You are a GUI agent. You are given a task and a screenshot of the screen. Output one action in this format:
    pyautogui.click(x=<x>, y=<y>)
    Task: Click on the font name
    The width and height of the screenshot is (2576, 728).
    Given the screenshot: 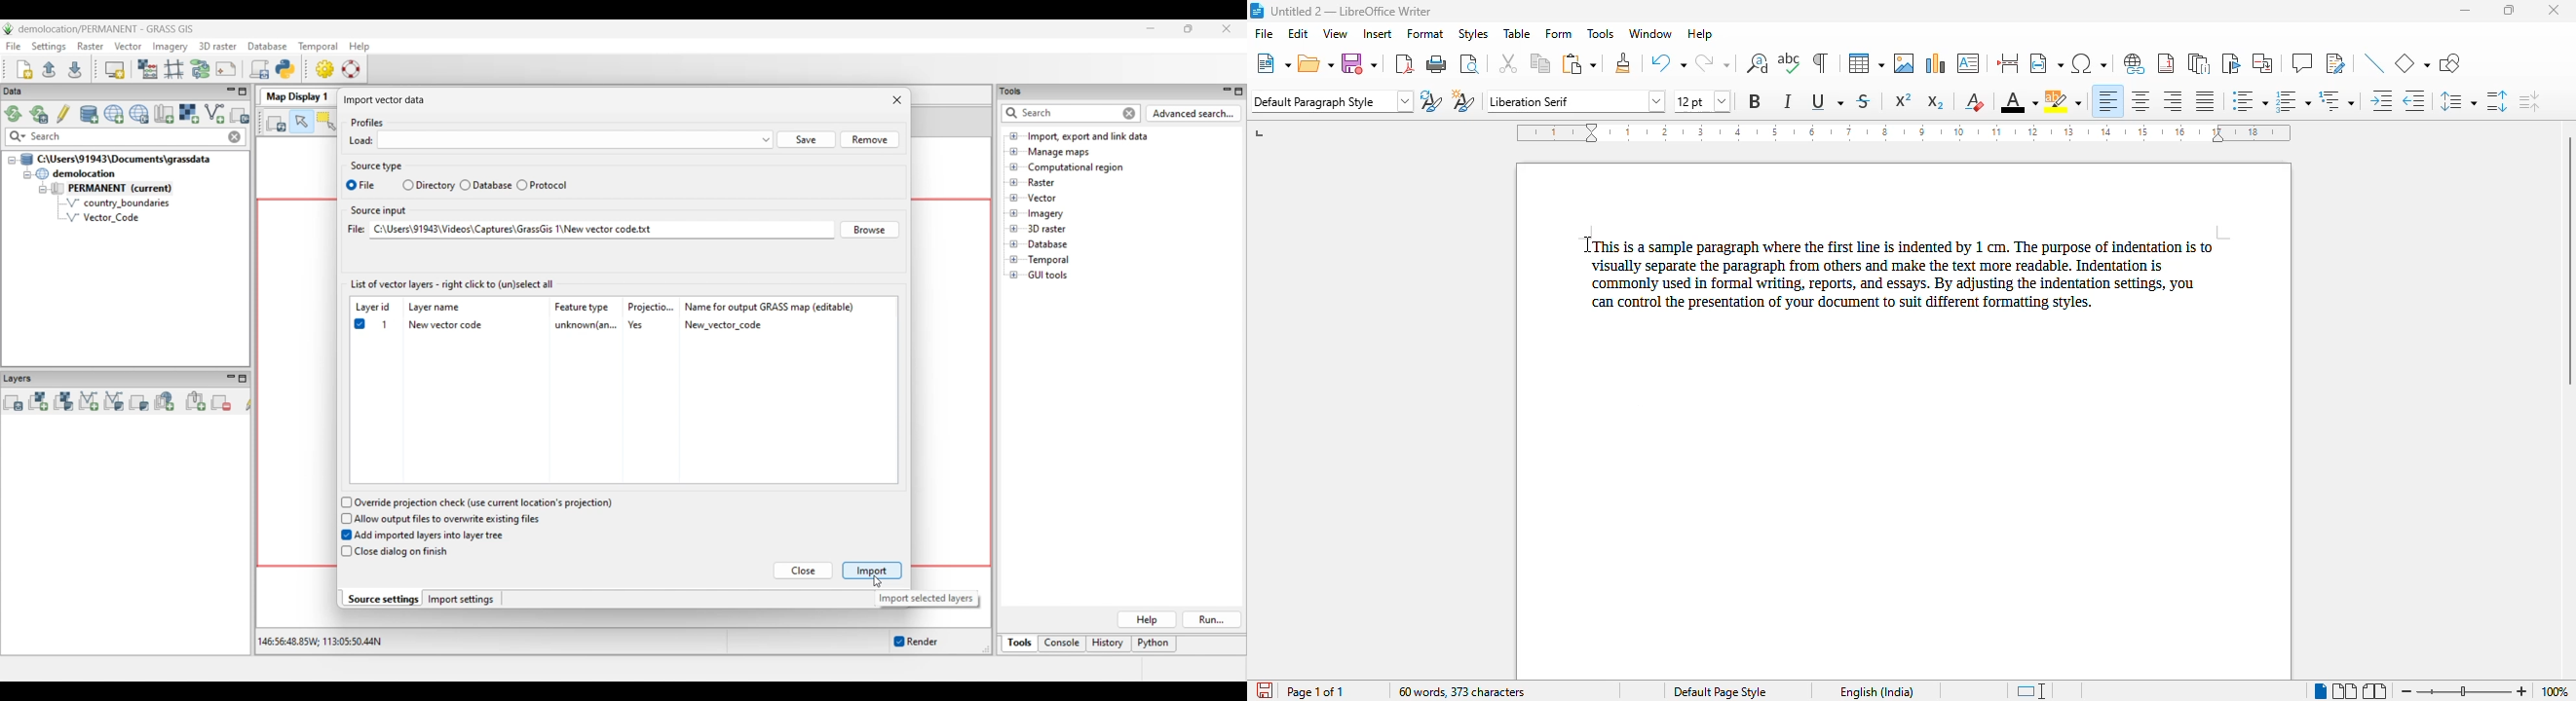 What is the action you would take?
    pyautogui.click(x=1576, y=100)
    